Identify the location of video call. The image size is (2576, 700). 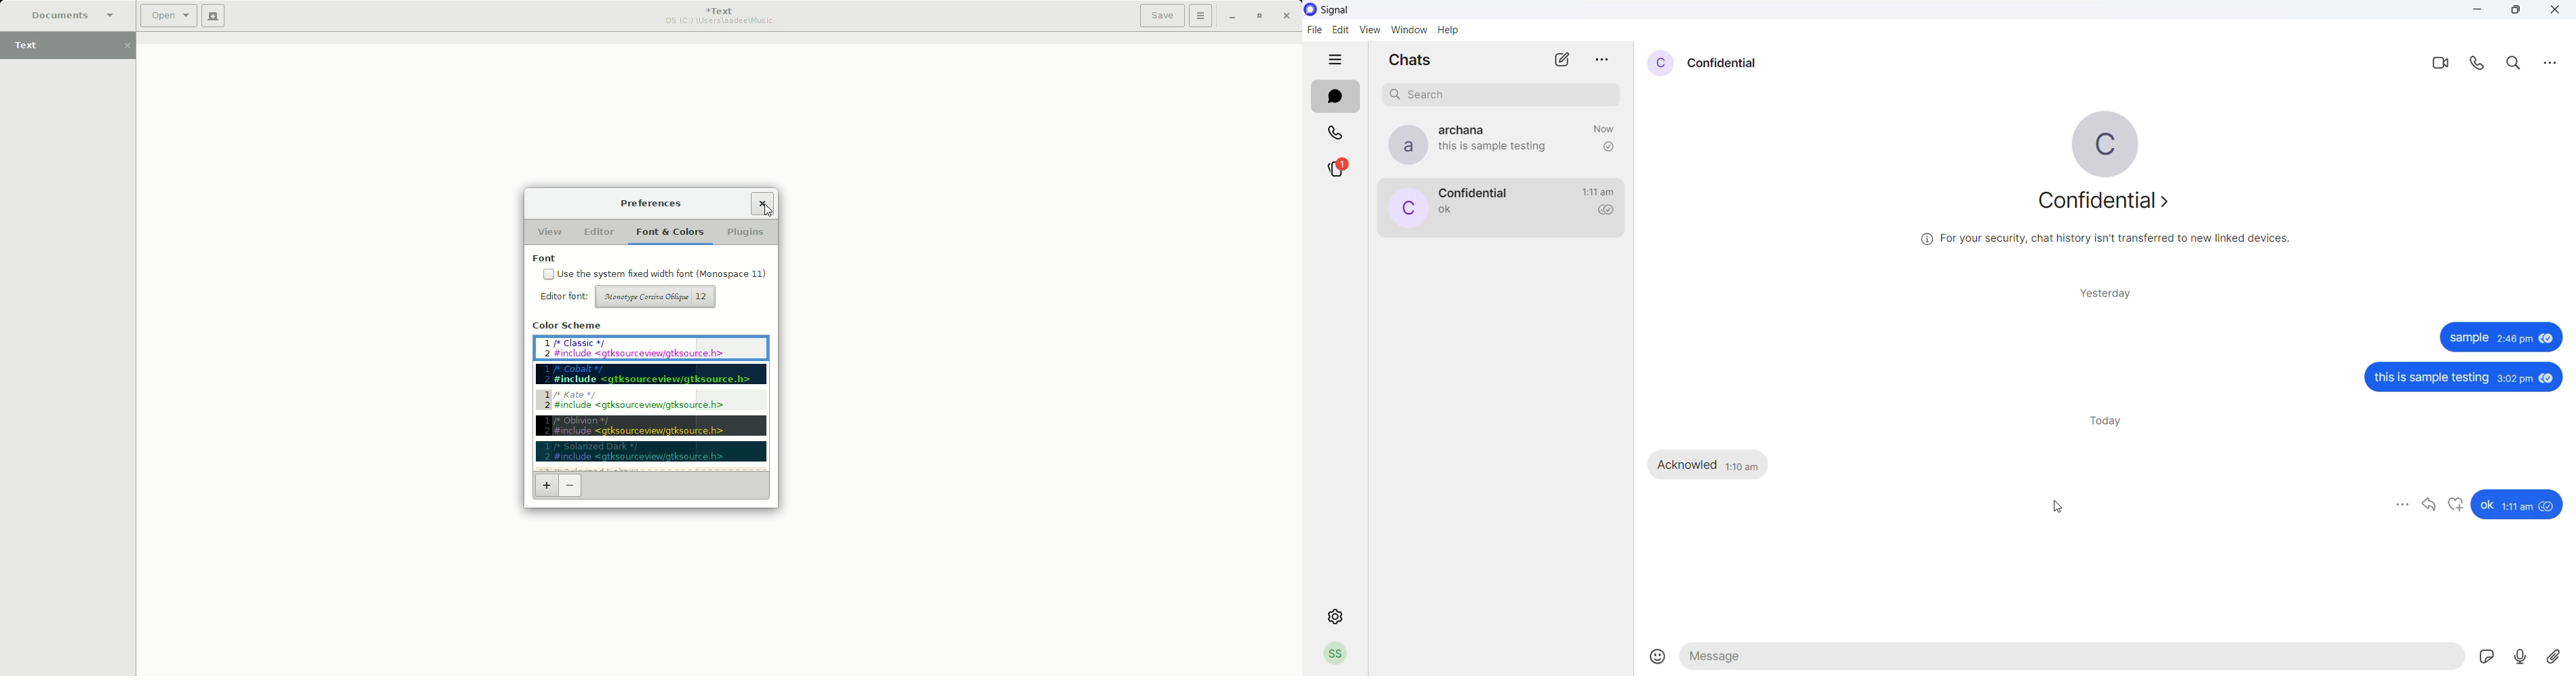
(2439, 62).